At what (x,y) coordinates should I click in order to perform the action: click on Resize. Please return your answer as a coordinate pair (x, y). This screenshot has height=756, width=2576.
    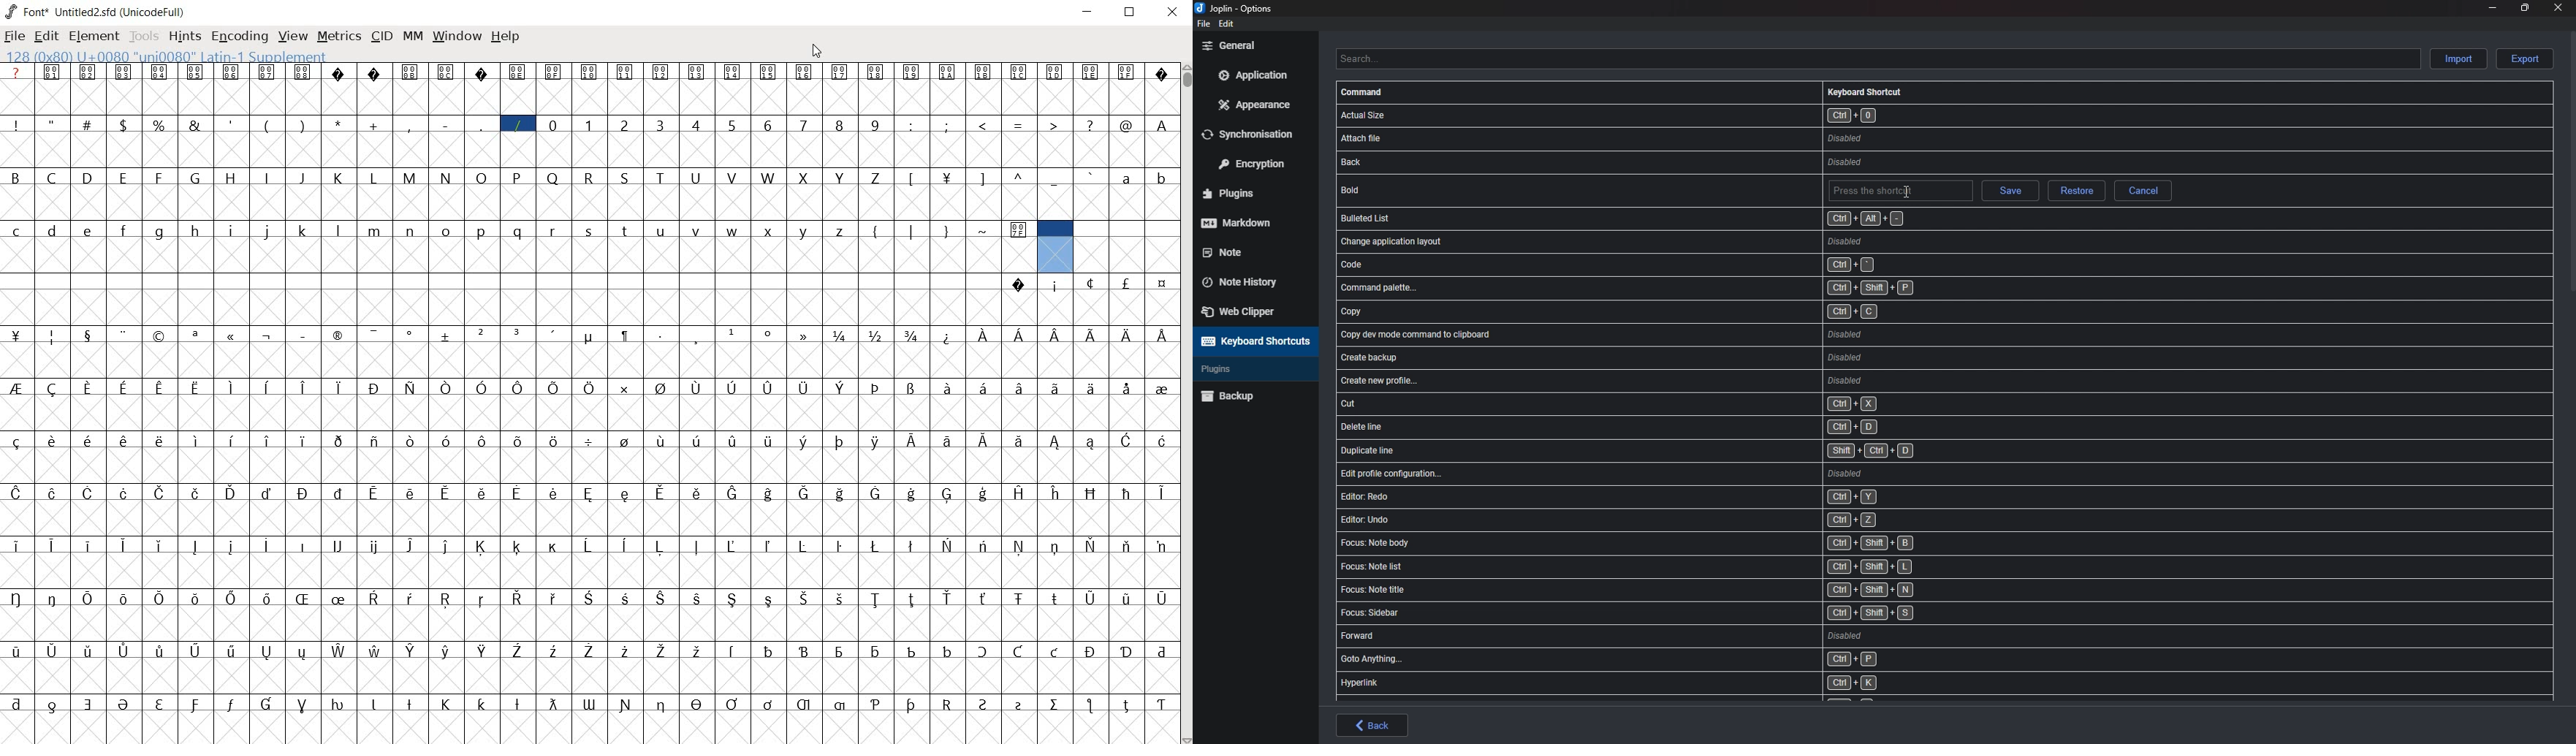
    Looking at the image, I should click on (2526, 7).